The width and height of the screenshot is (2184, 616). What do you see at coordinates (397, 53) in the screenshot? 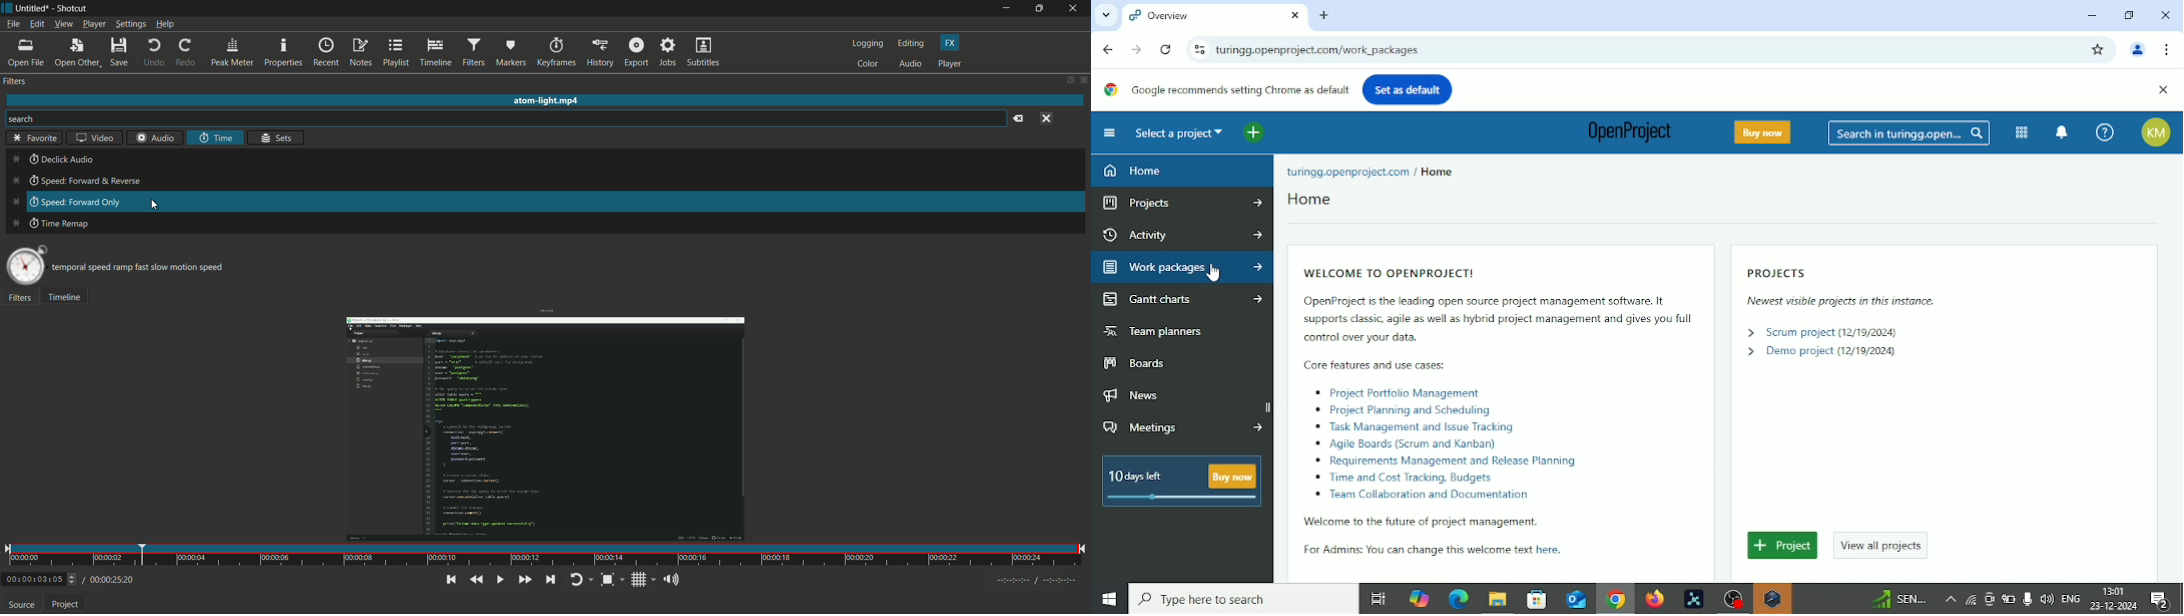
I see `playlist` at bounding box center [397, 53].